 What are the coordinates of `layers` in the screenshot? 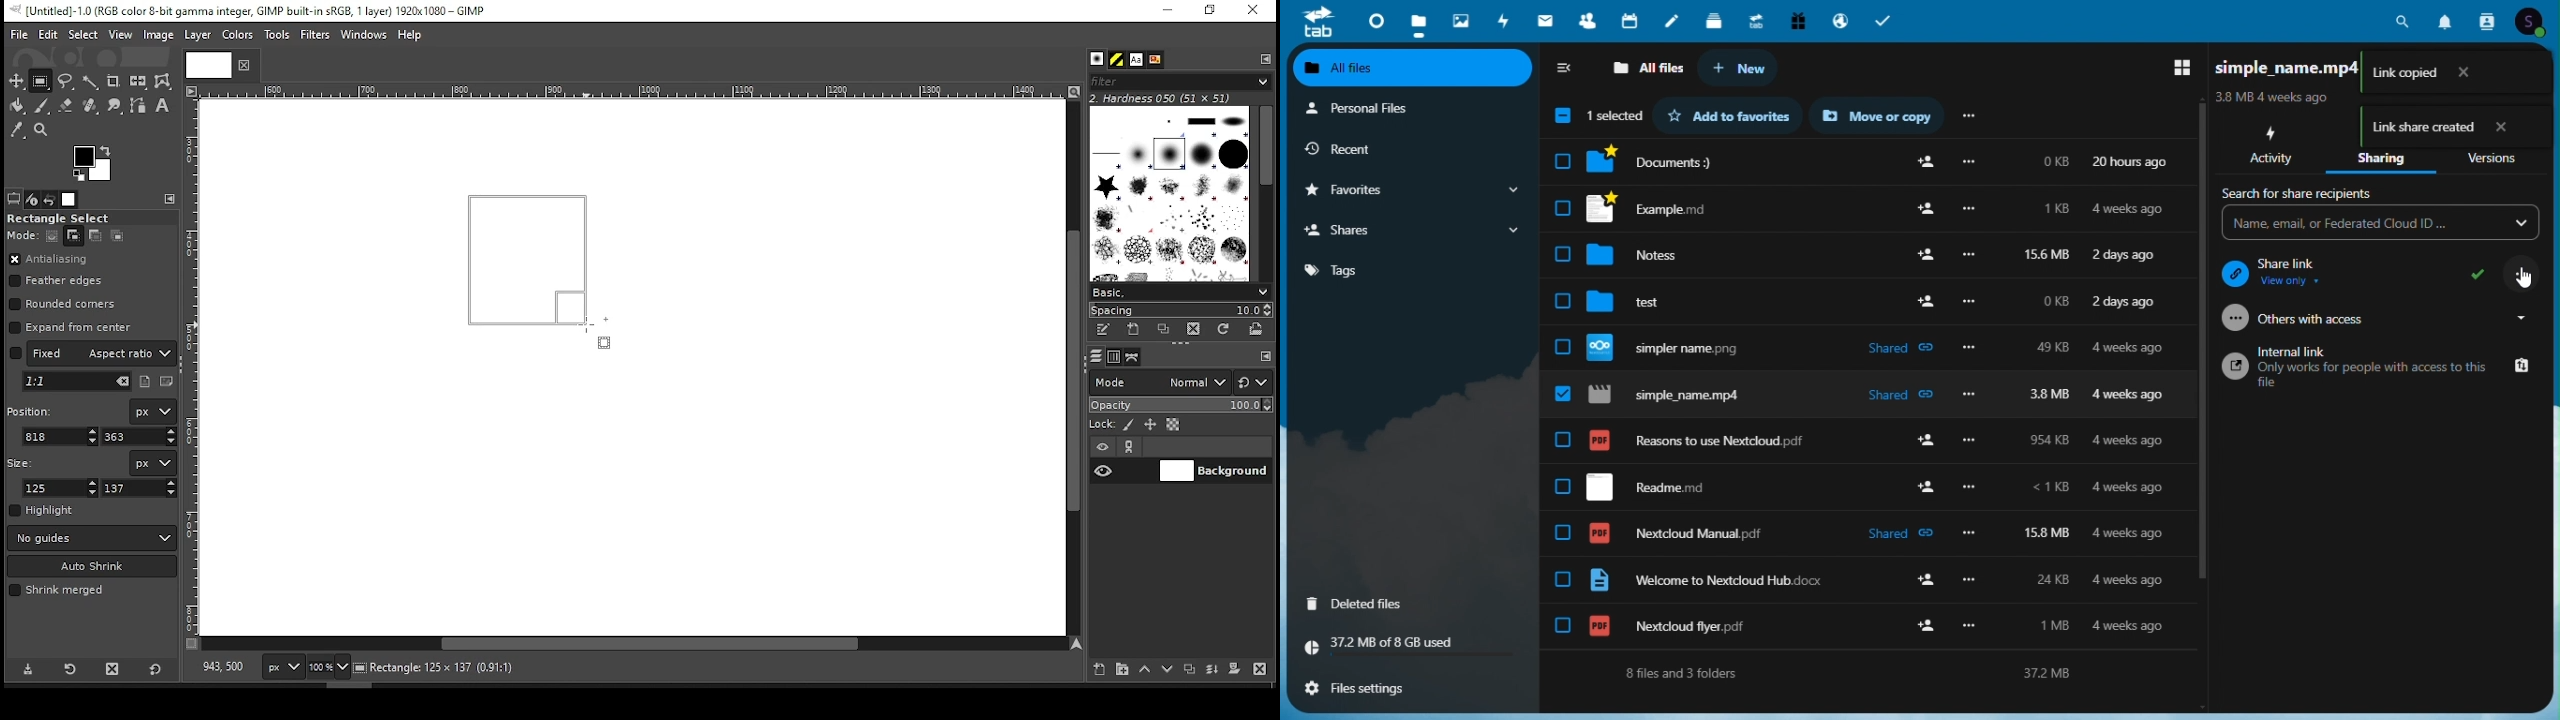 It's located at (1095, 357).